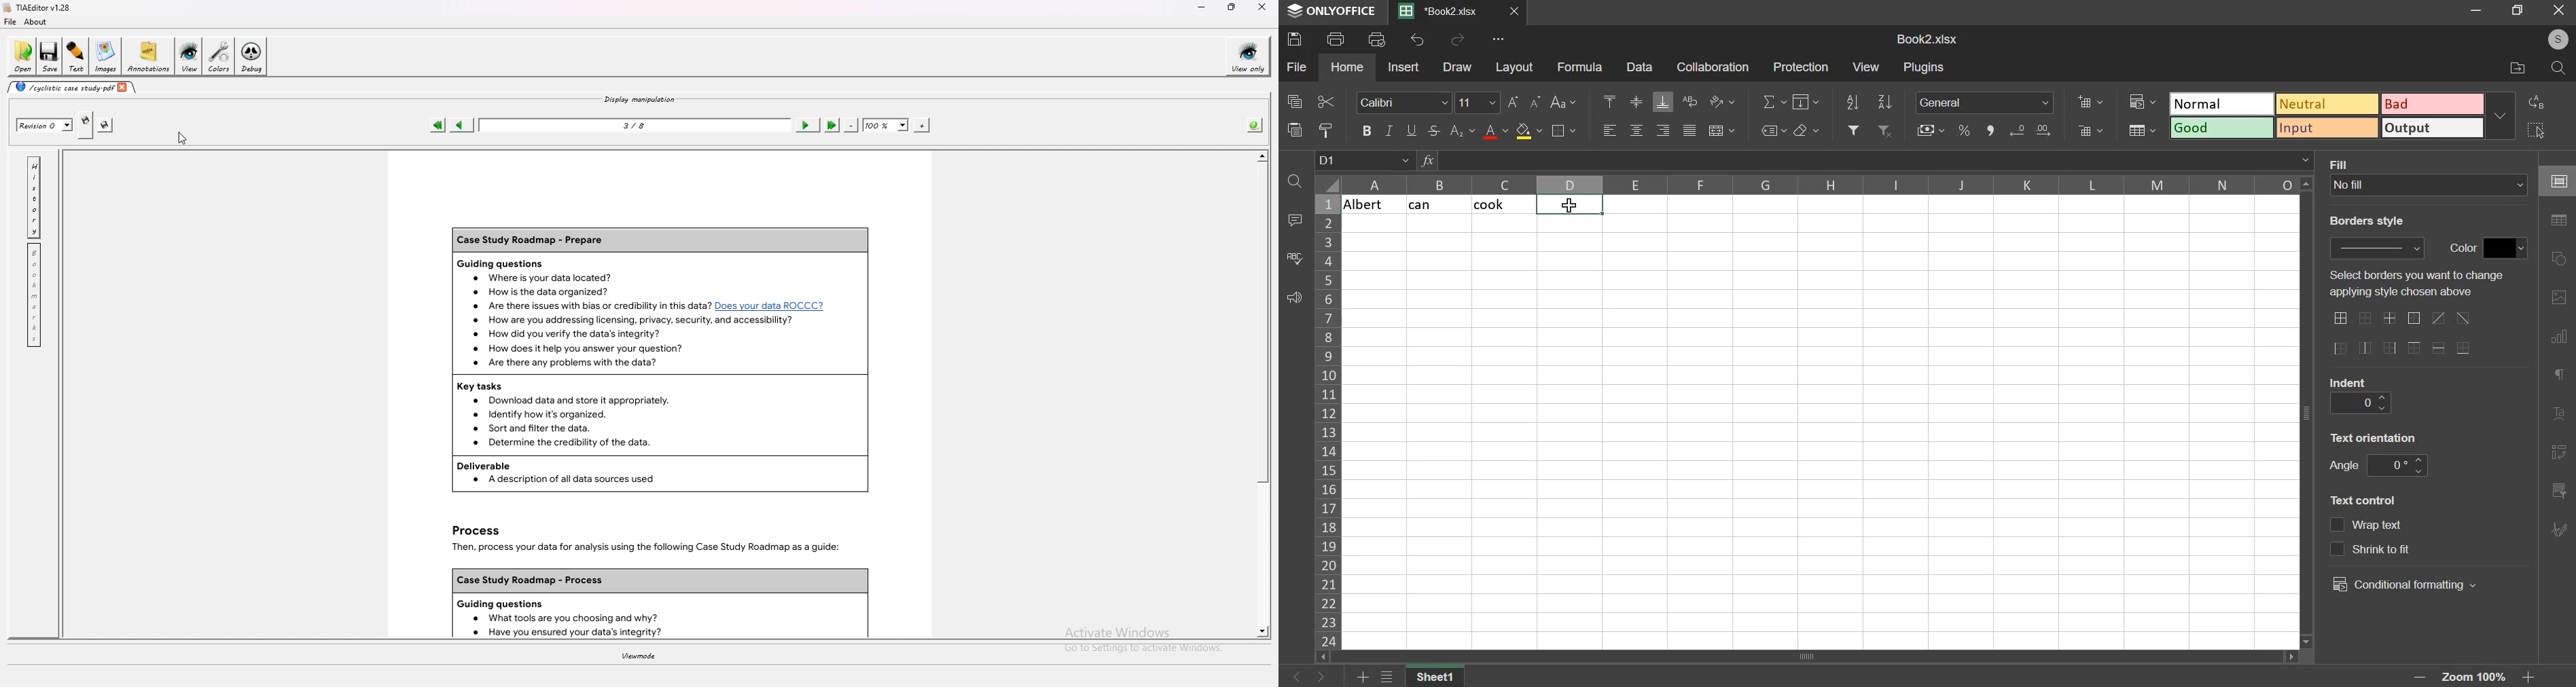  What do you see at coordinates (1515, 68) in the screenshot?
I see `layout` at bounding box center [1515, 68].